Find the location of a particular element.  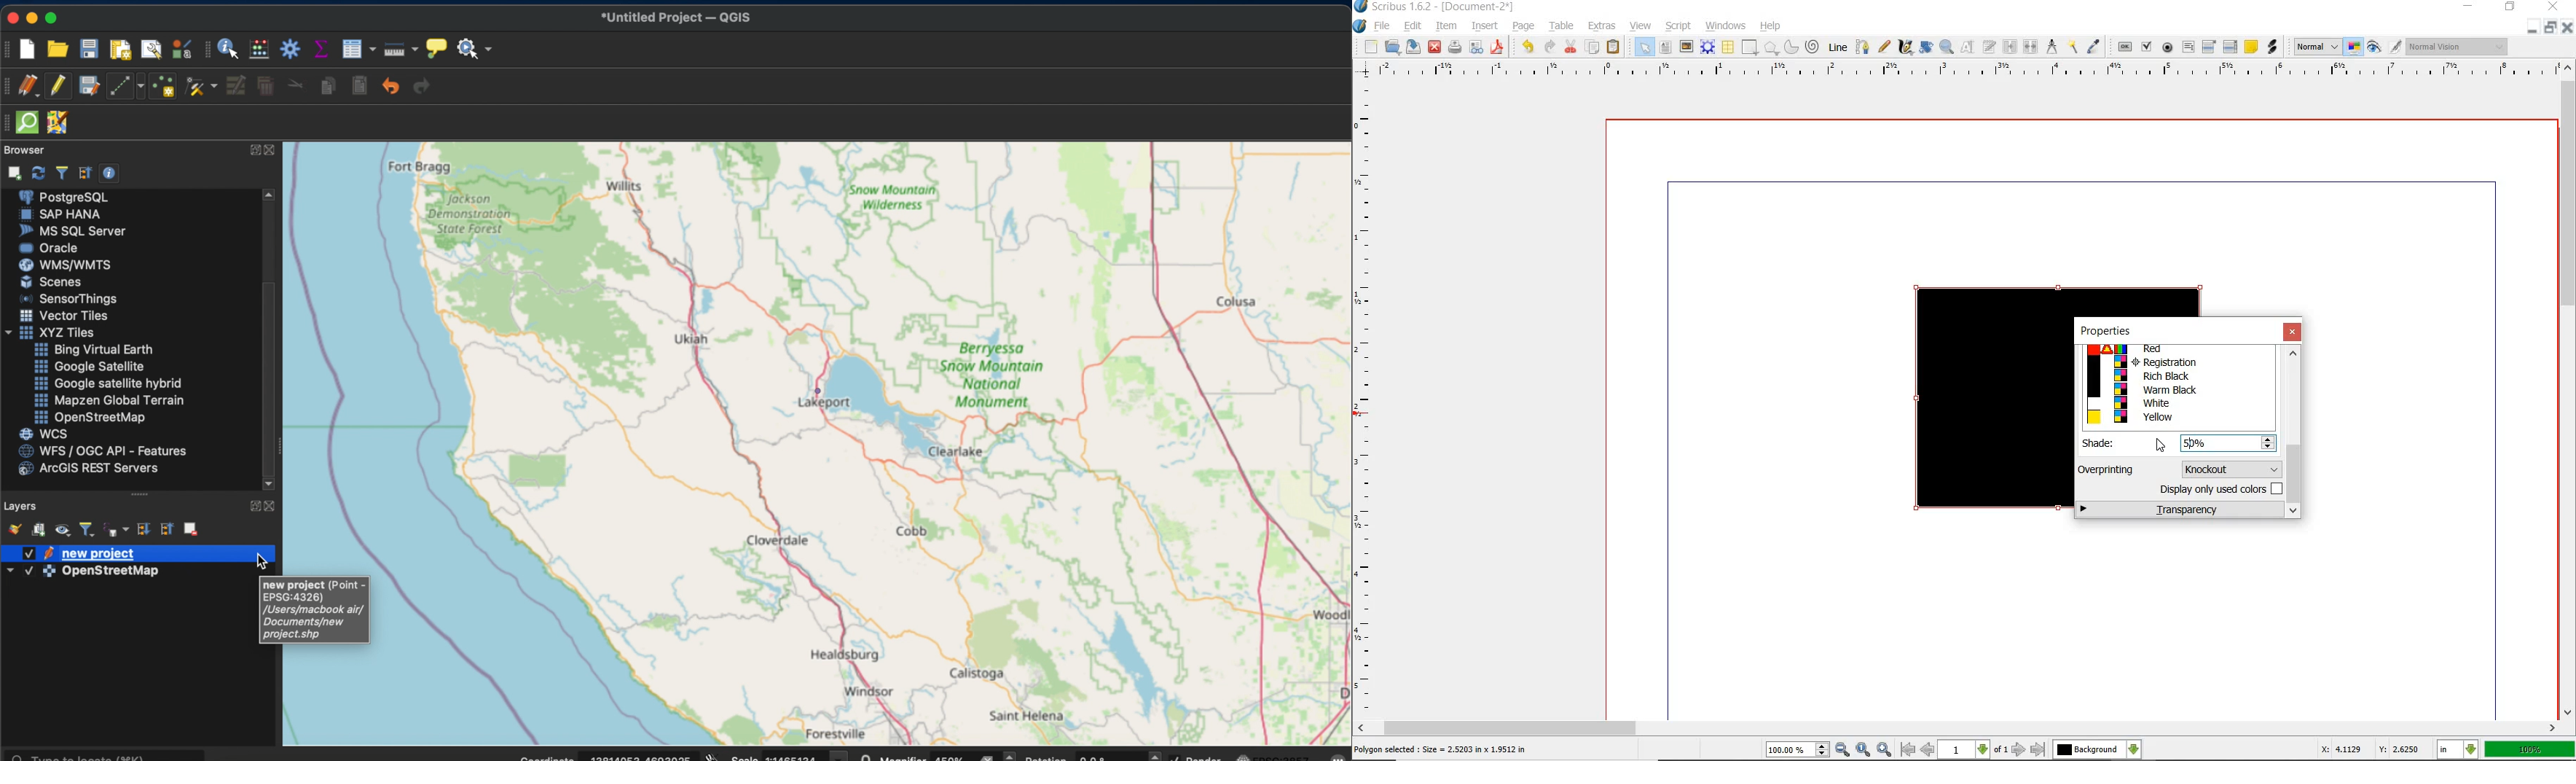

item is located at coordinates (1448, 26).